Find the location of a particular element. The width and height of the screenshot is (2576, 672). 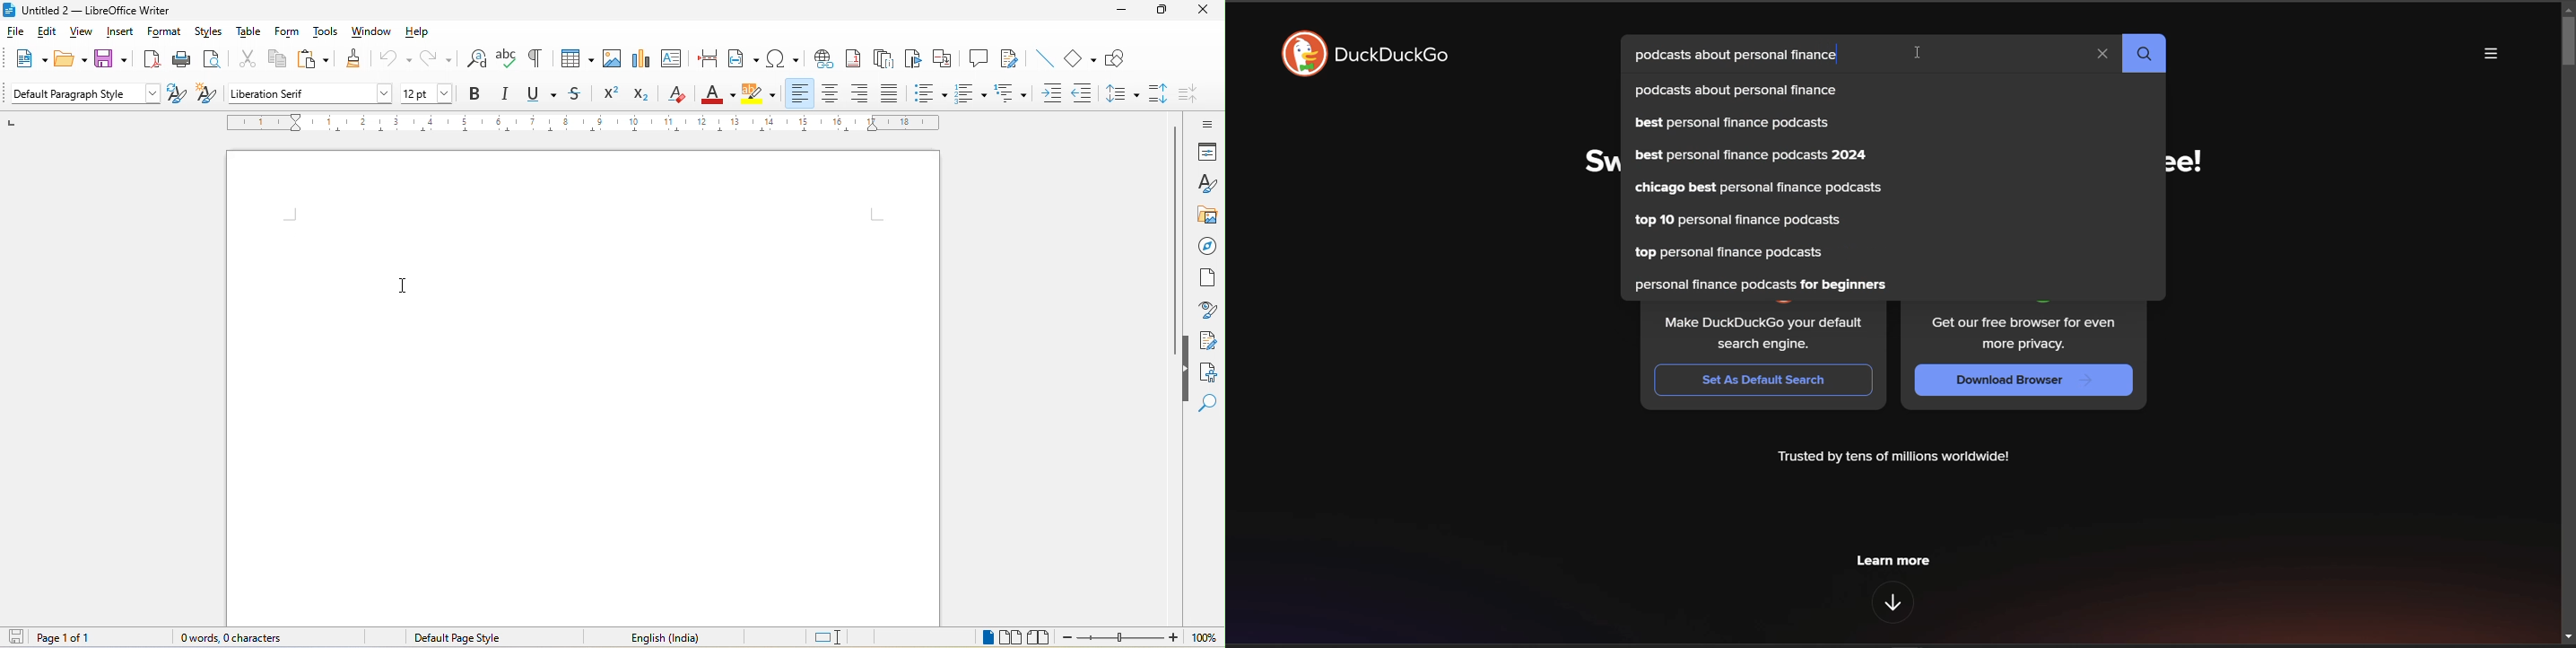

view is located at coordinates (83, 34).